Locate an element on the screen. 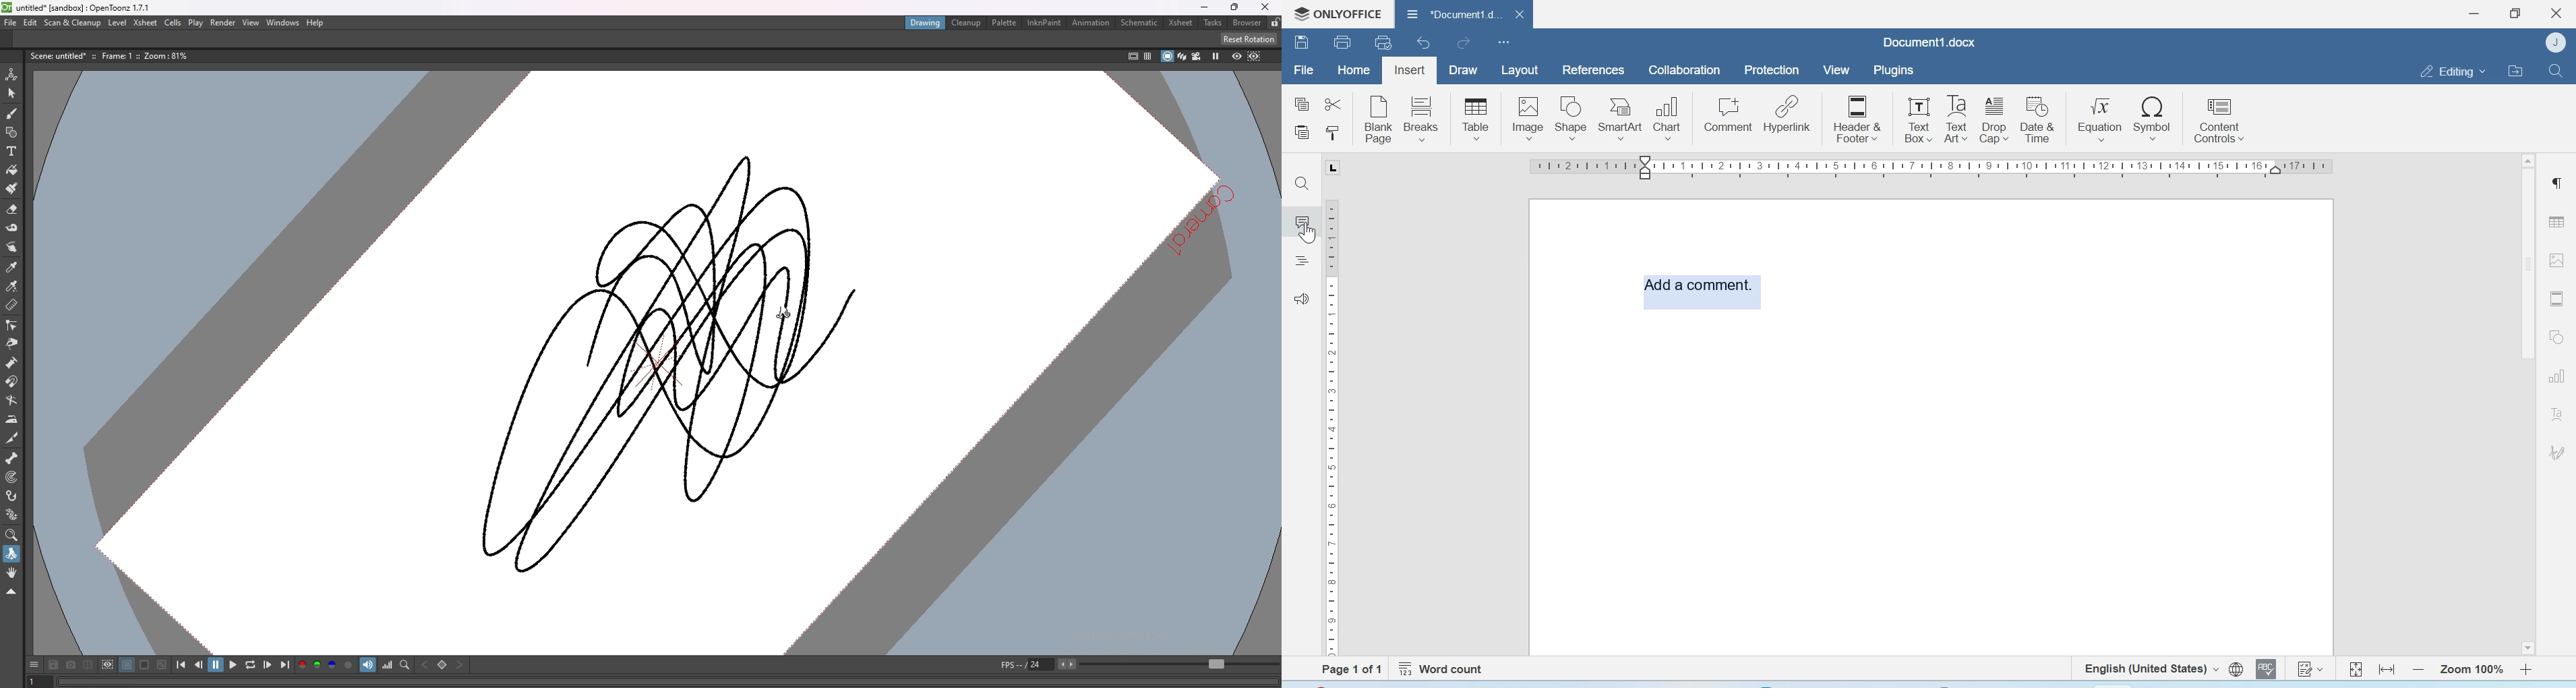 Image resolution: width=2576 pixels, height=700 pixels. Headings is located at coordinates (1301, 262).